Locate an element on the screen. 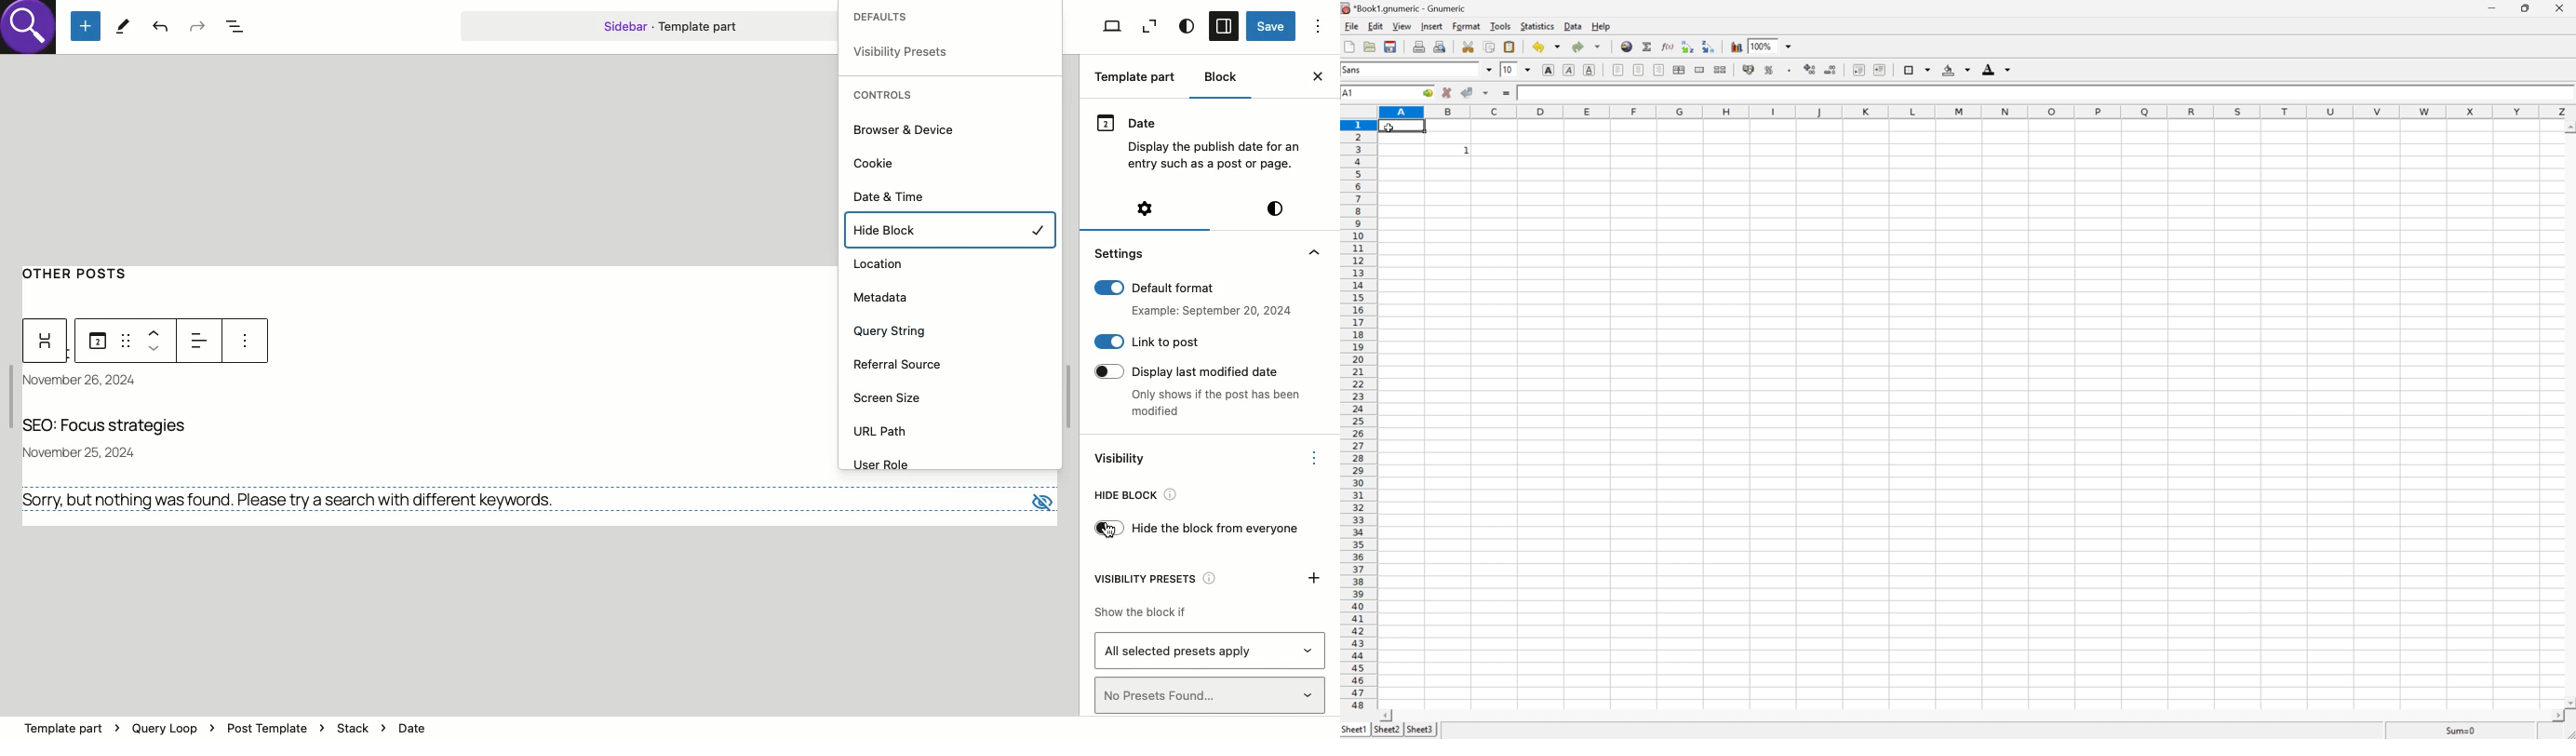  sheet2 is located at coordinates (1387, 732).